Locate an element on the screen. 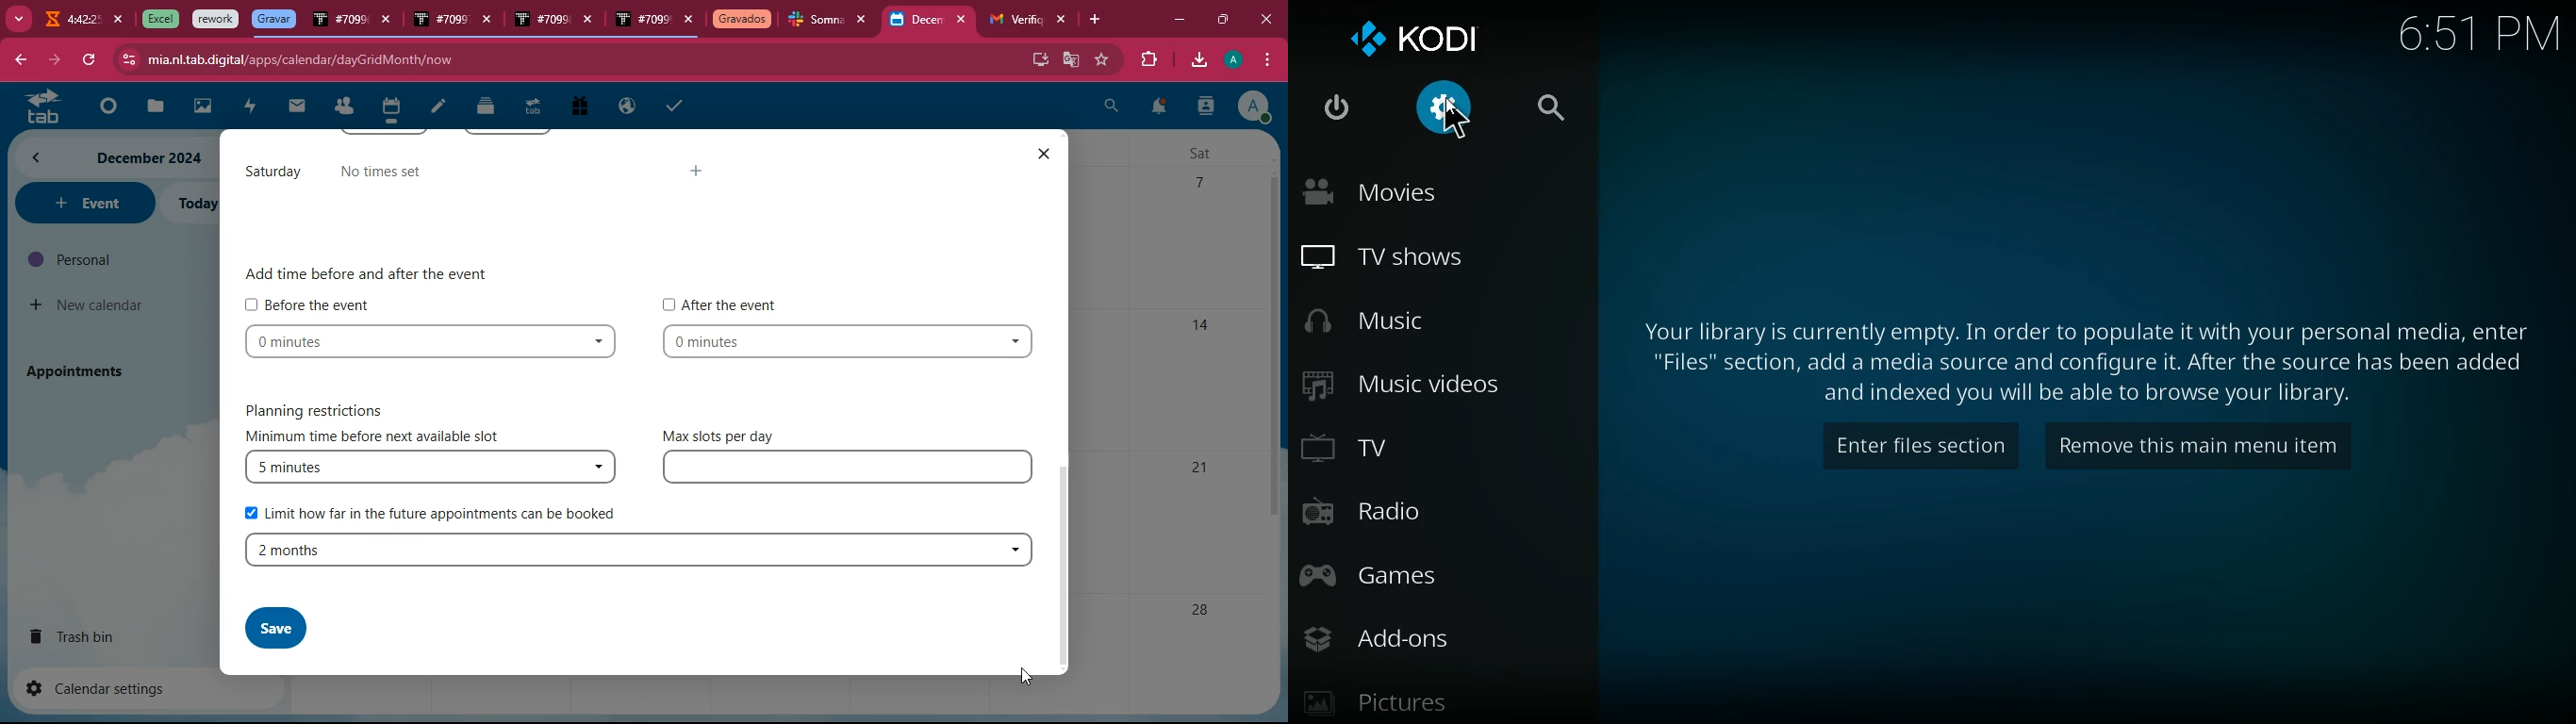 The height and width of the screenshot is (728, 2576). tab is located at coordinates (439, 21).